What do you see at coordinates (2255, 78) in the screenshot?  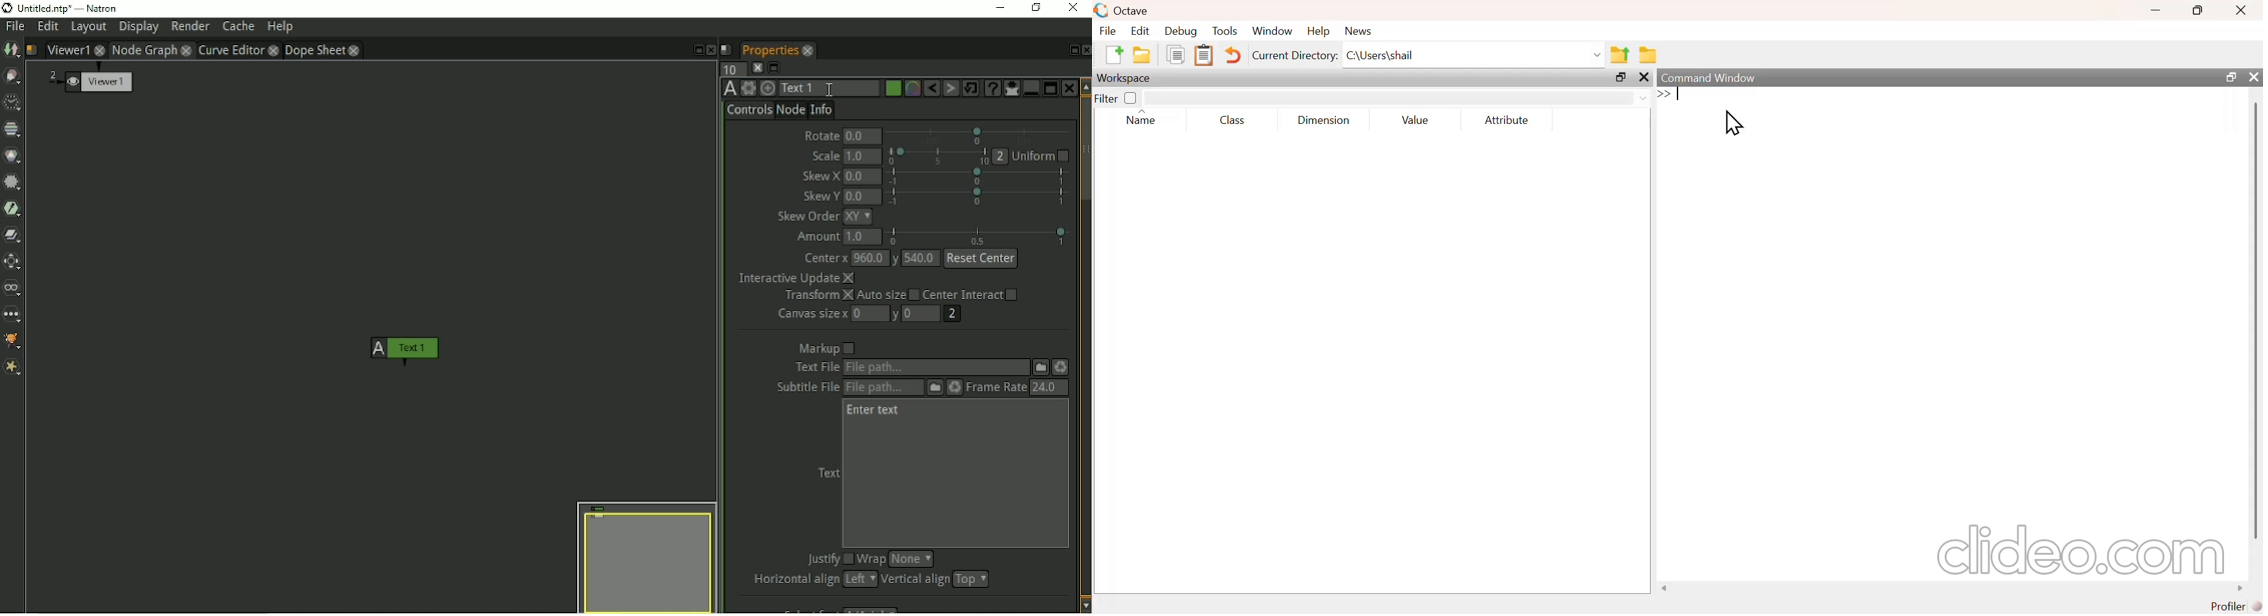 I see `close` at bounding box center [2255, 78].